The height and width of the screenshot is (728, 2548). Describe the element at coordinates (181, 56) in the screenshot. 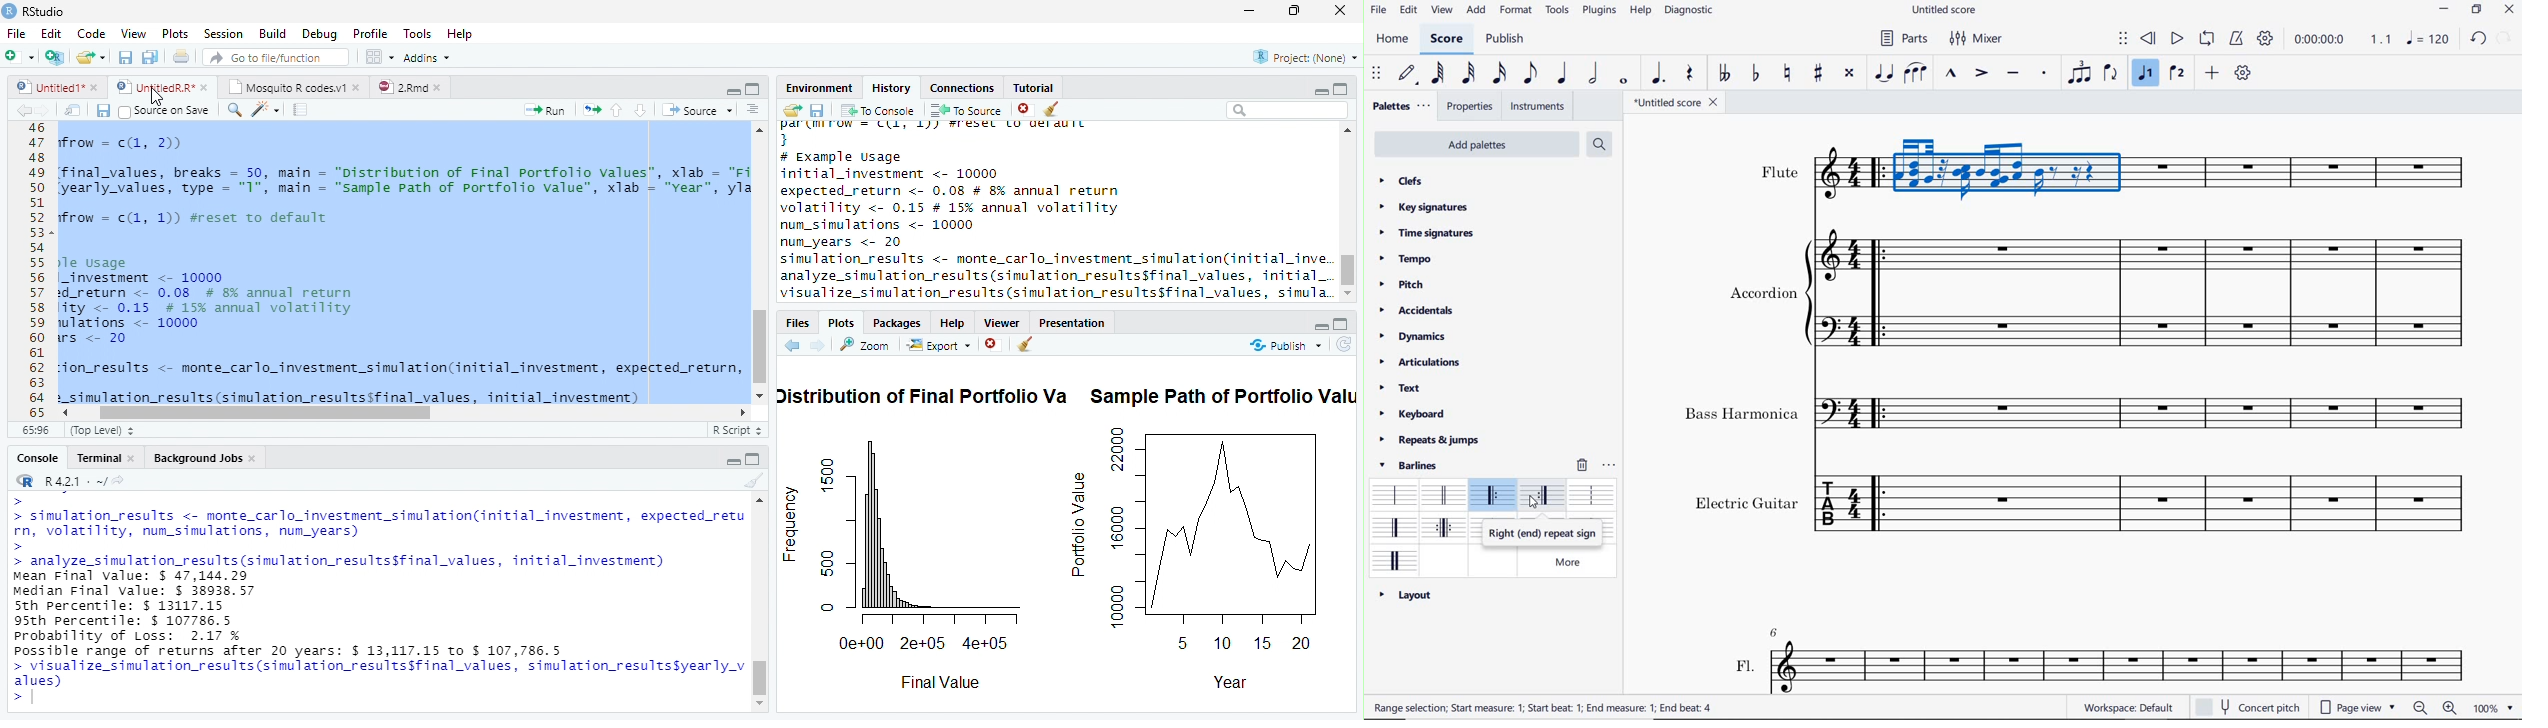

I see `Print` at that location.